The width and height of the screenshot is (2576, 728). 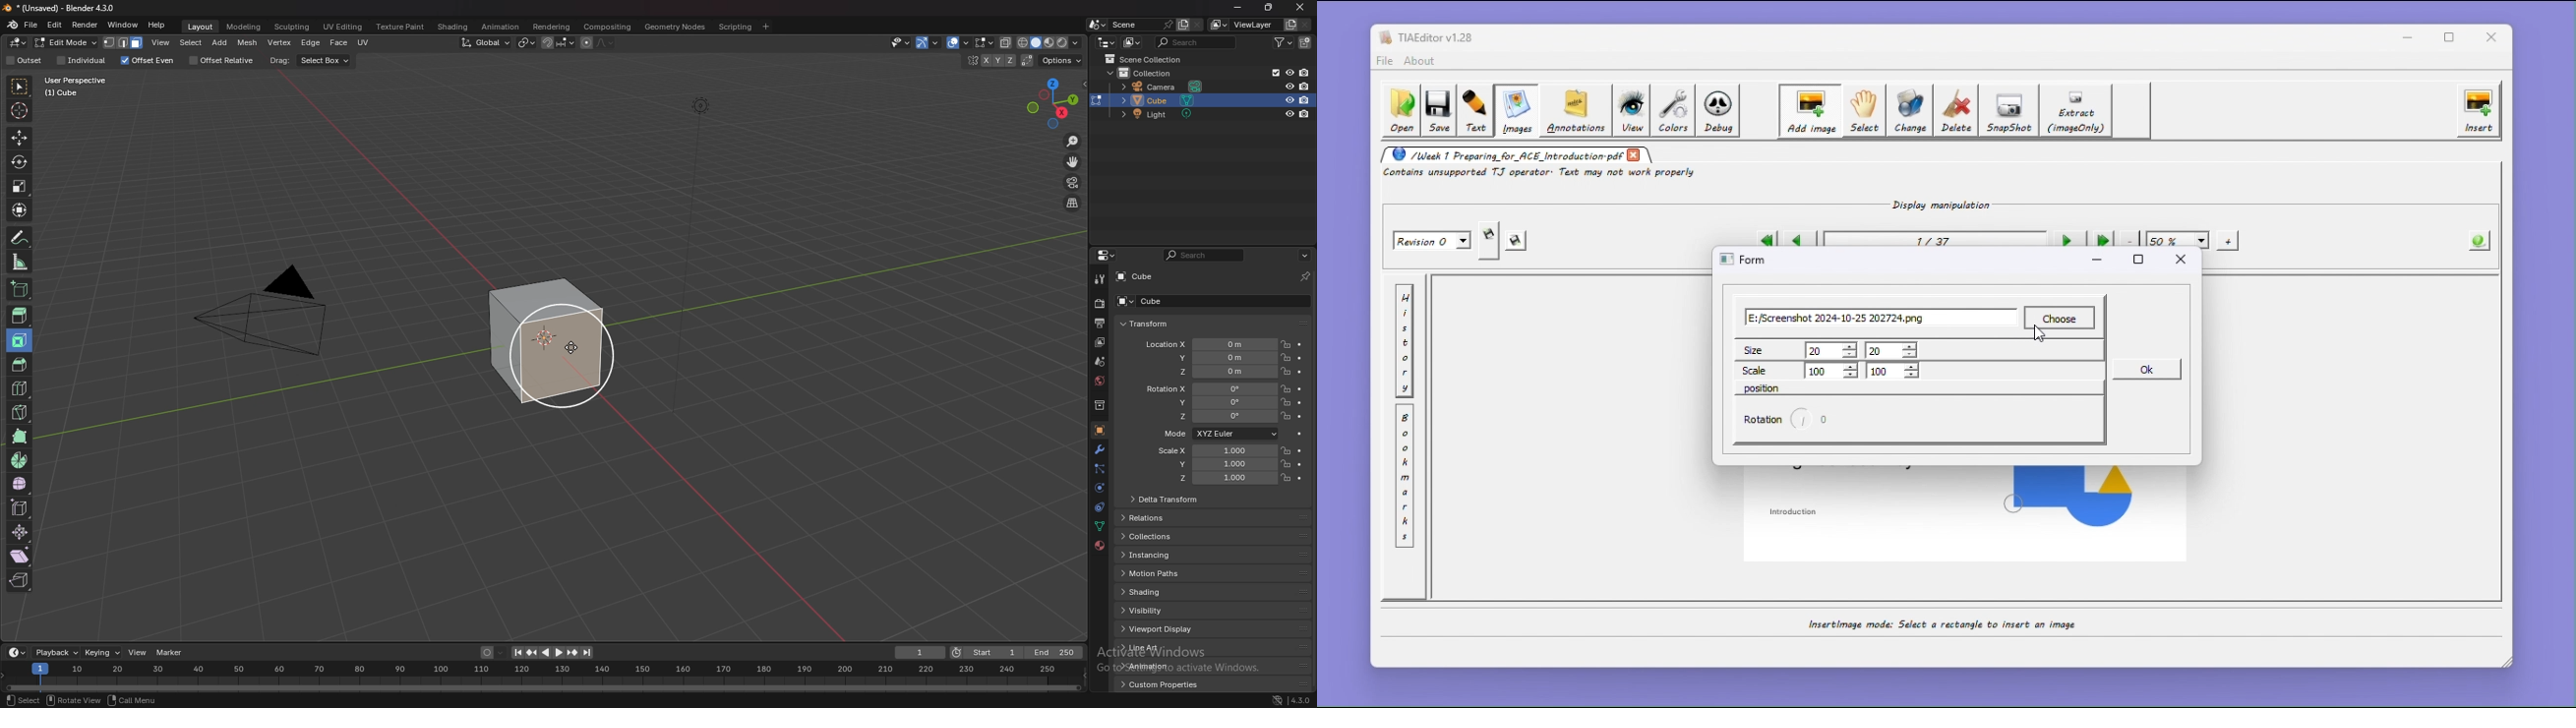 What do you see at coordinates (86, 86) in the screenshot?
I see `info` at bounding box center [86, 86].